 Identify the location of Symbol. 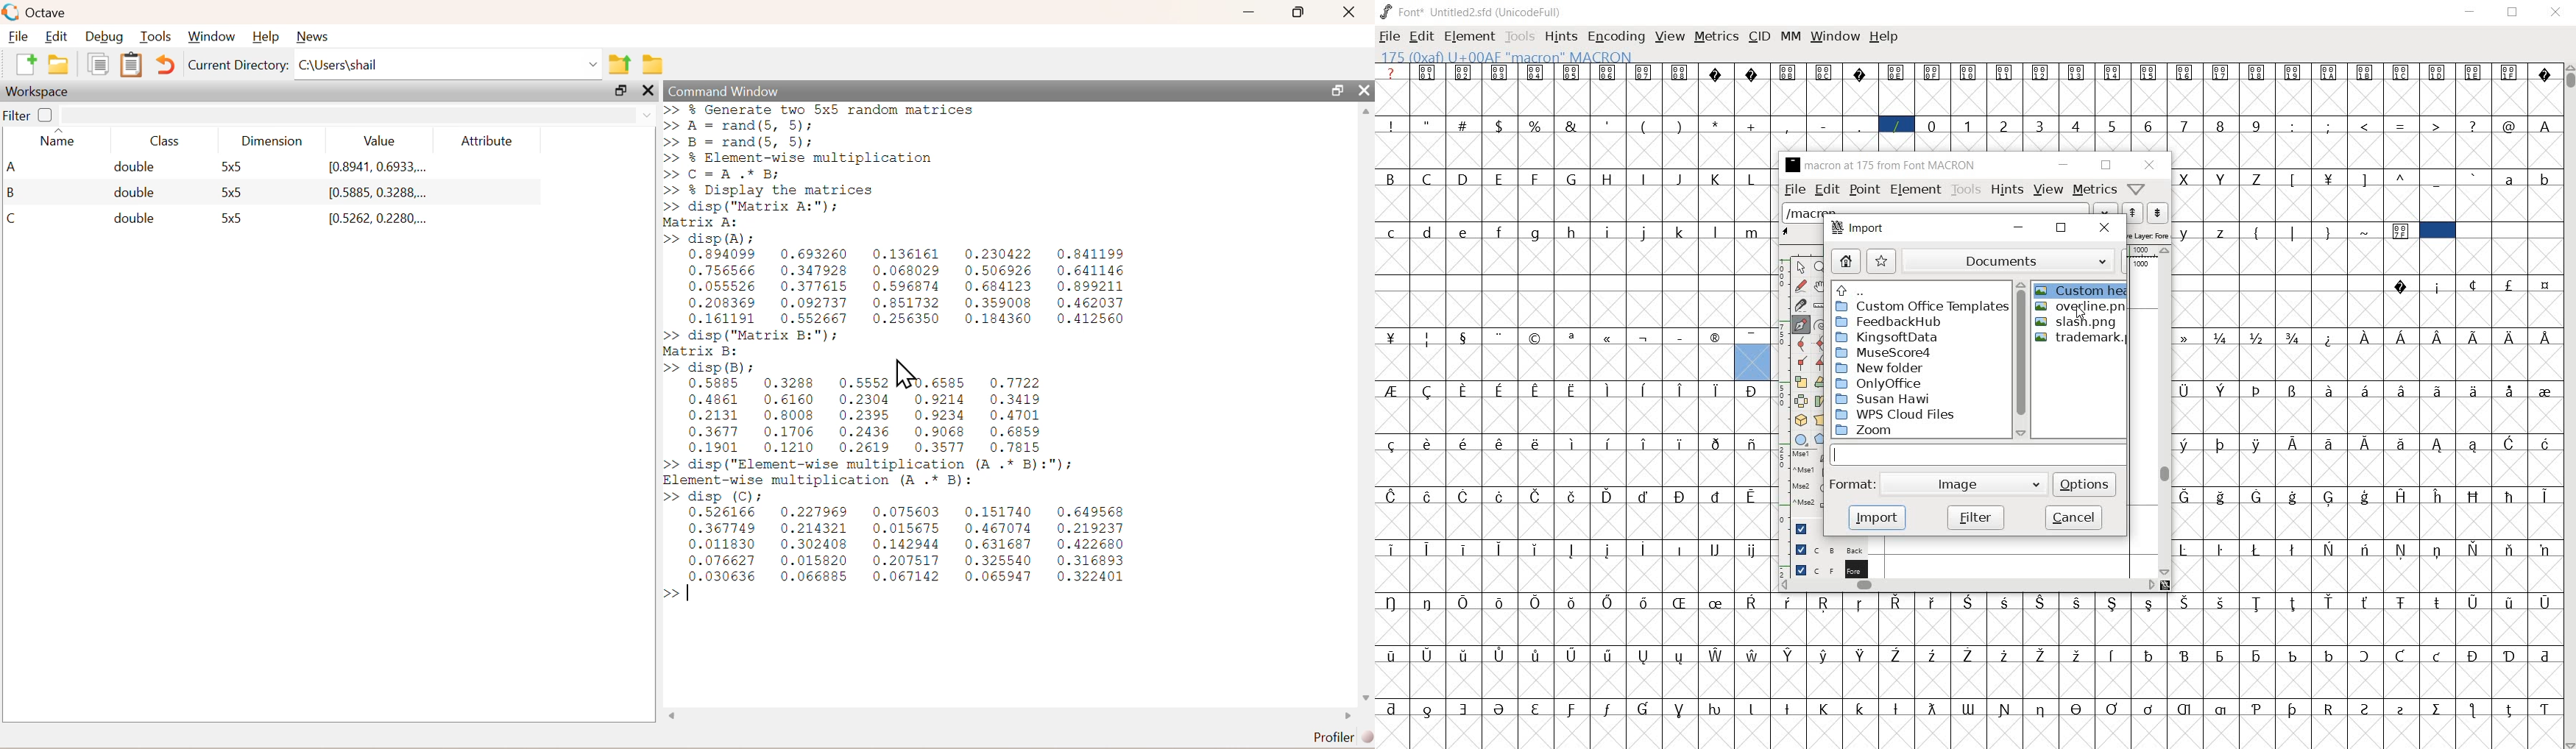
(2543, 71).